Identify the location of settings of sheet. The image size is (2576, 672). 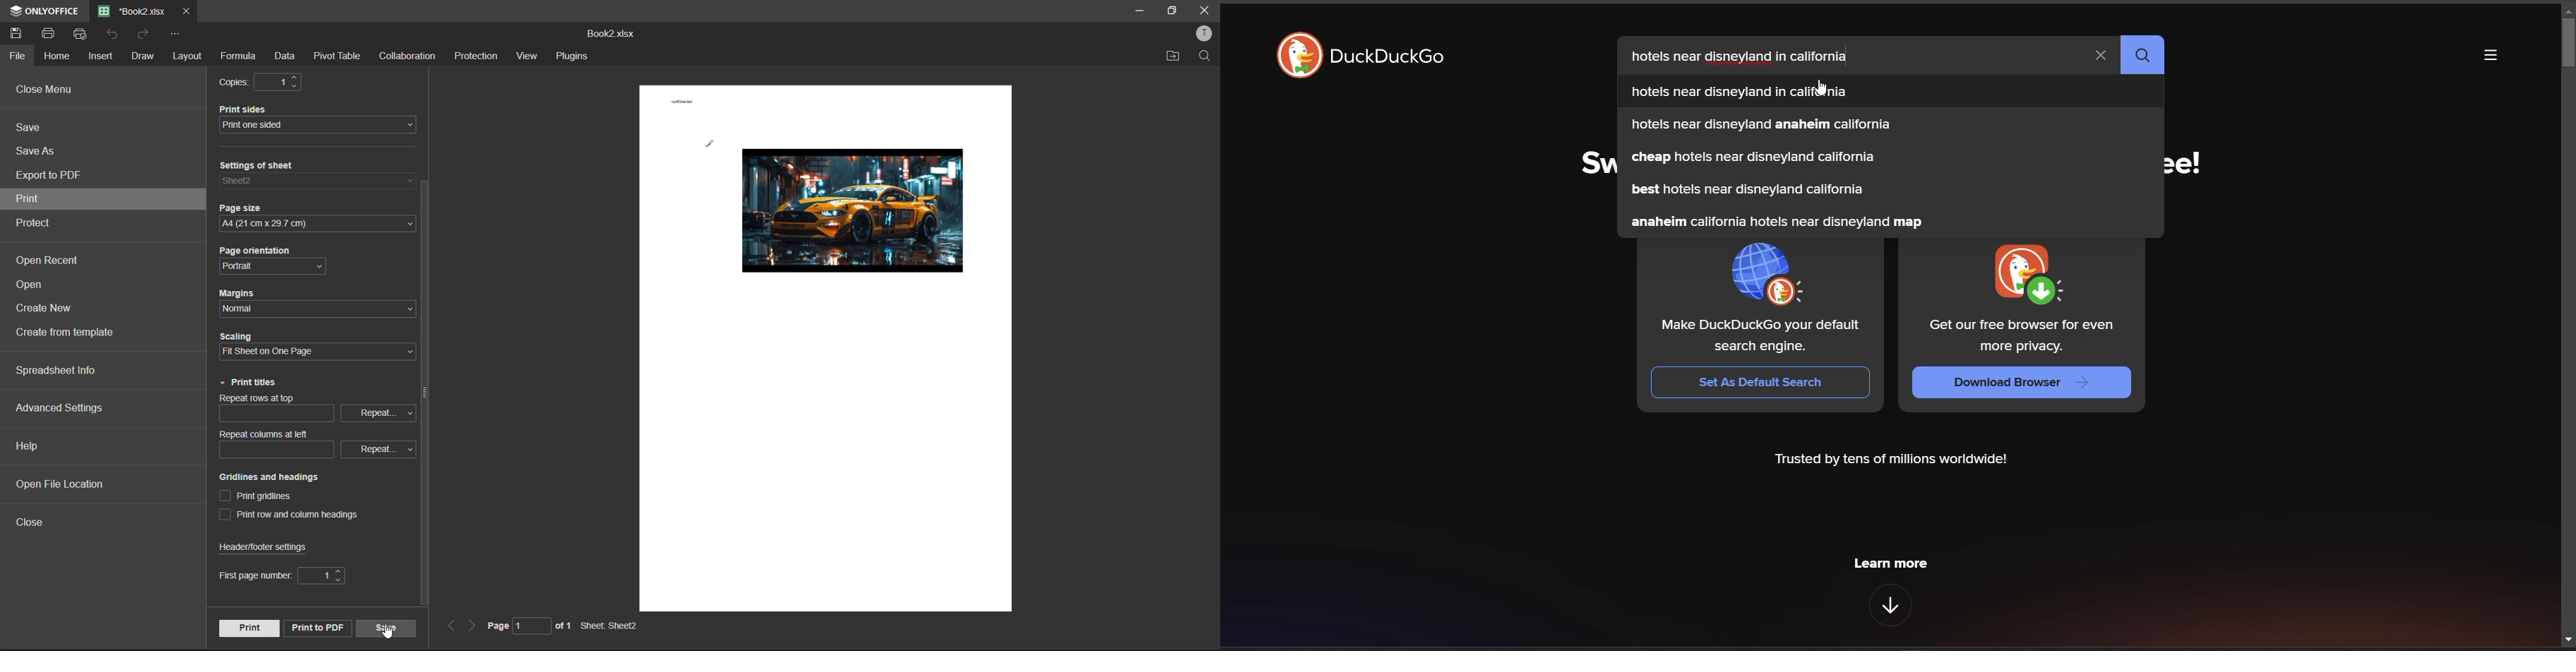
(319, 177).